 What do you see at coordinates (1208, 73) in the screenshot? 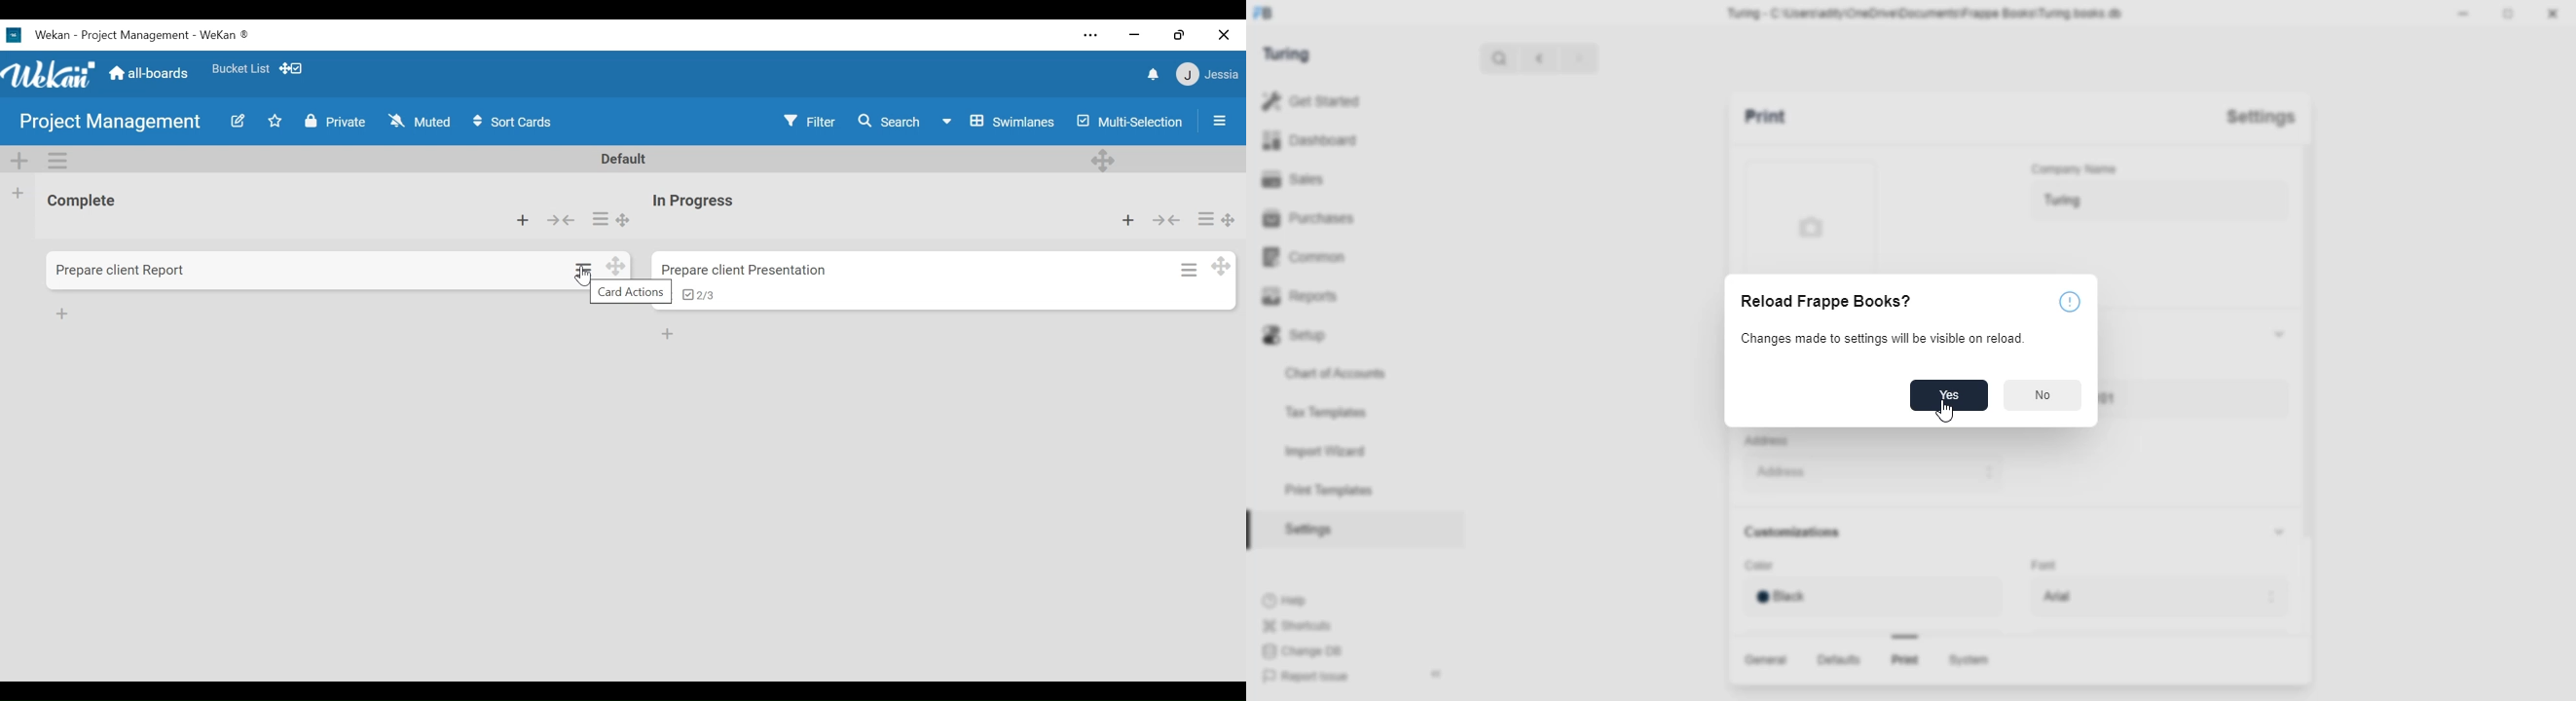
I see `Member` at bounding box center [1208, 73].